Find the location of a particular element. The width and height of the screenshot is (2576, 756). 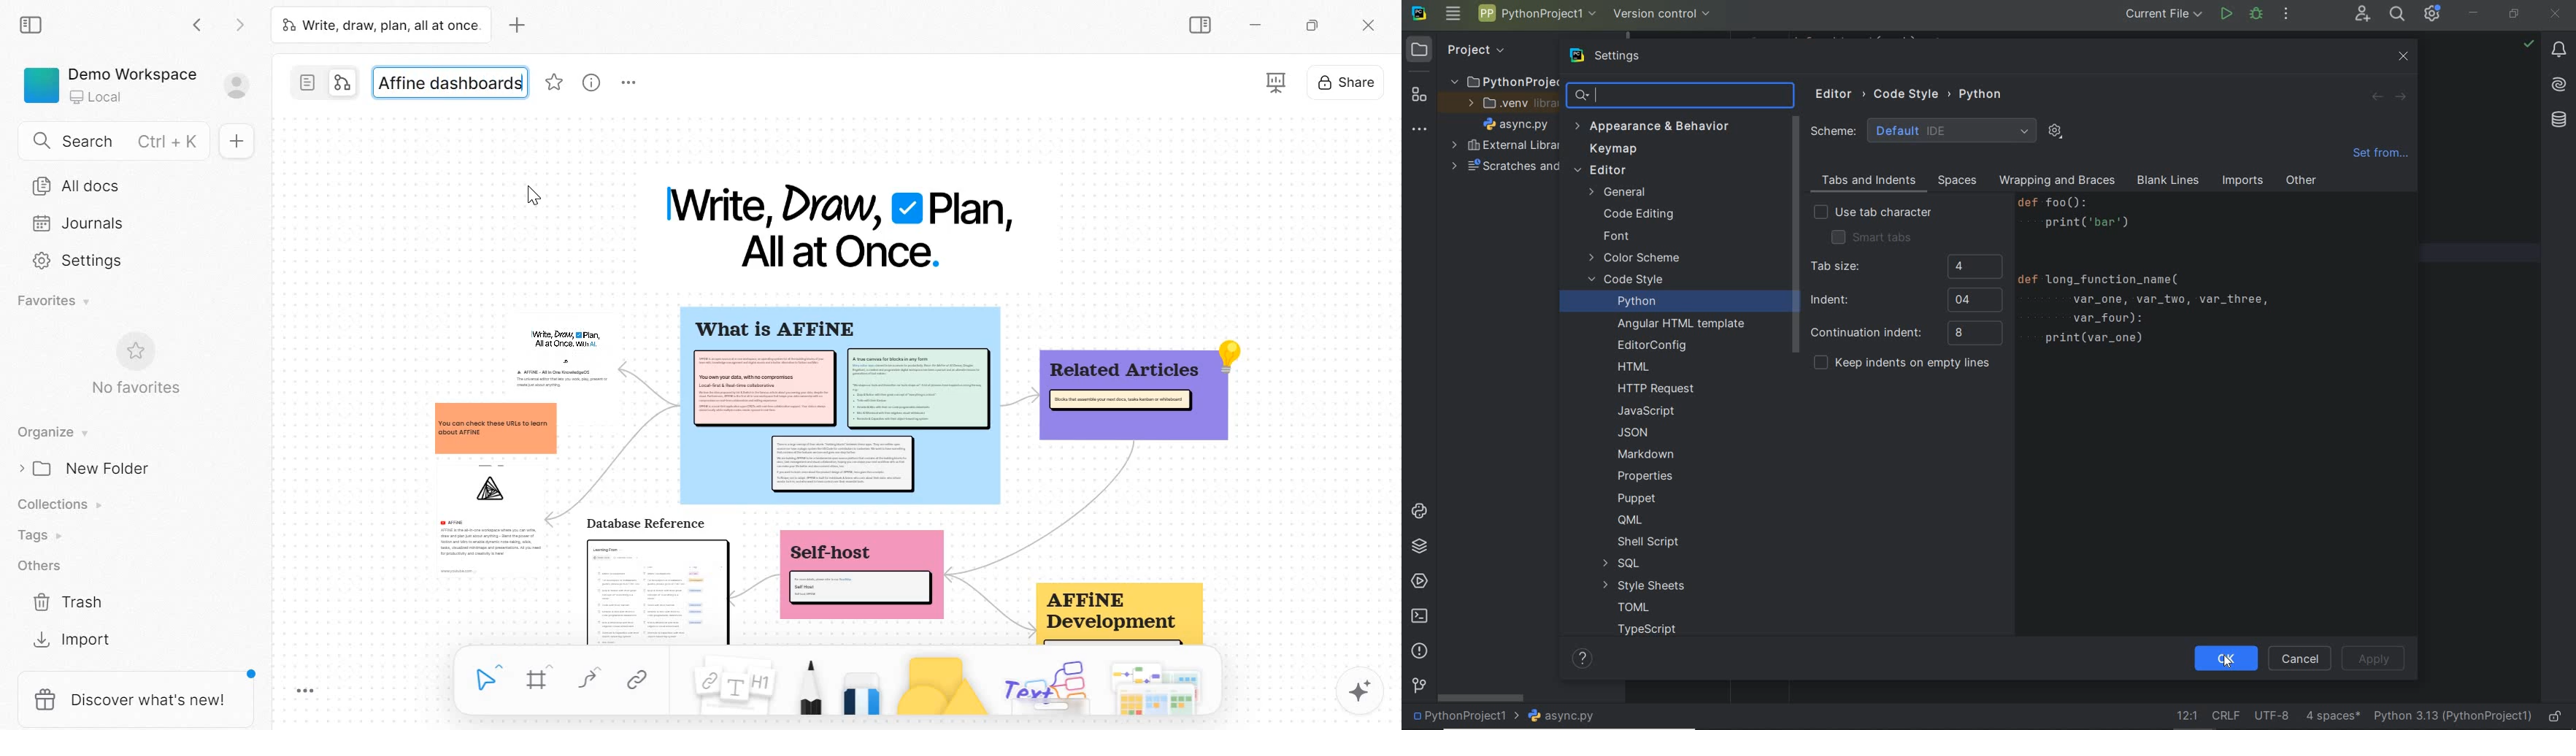

file encoding is located at coordinates (2272, 715).